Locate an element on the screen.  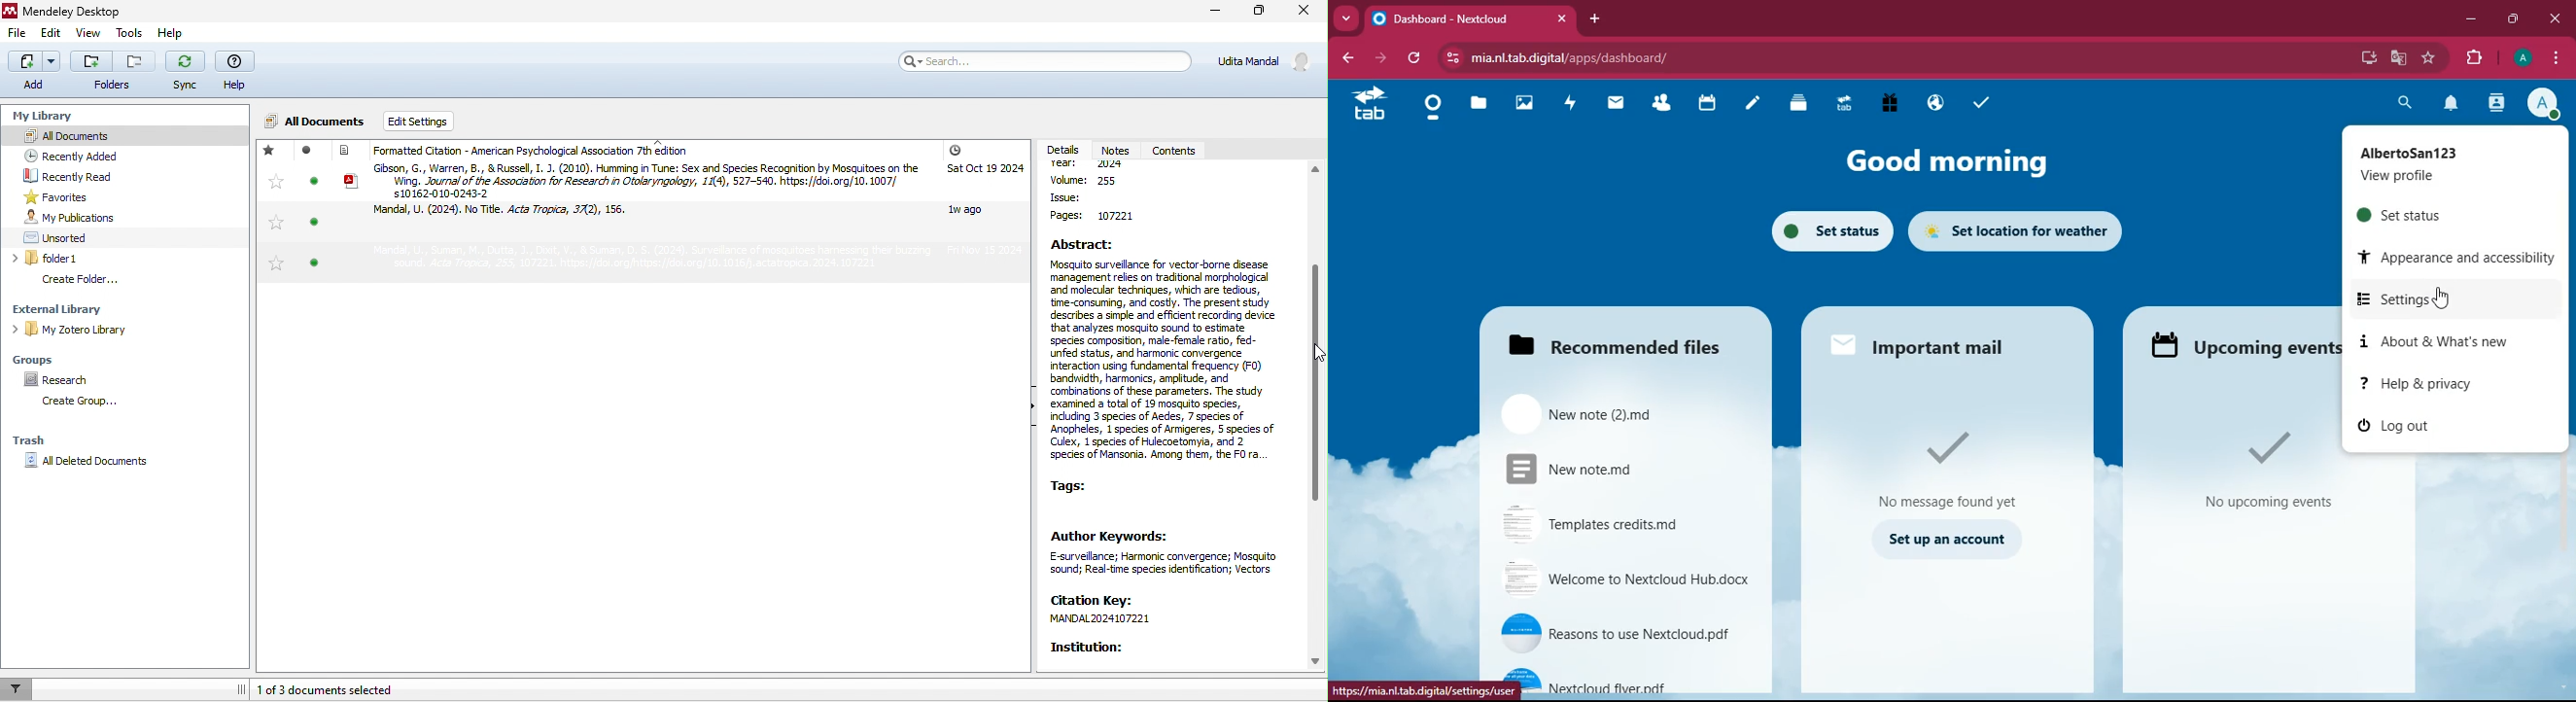
maximize is located at coordinates (1255, 14).